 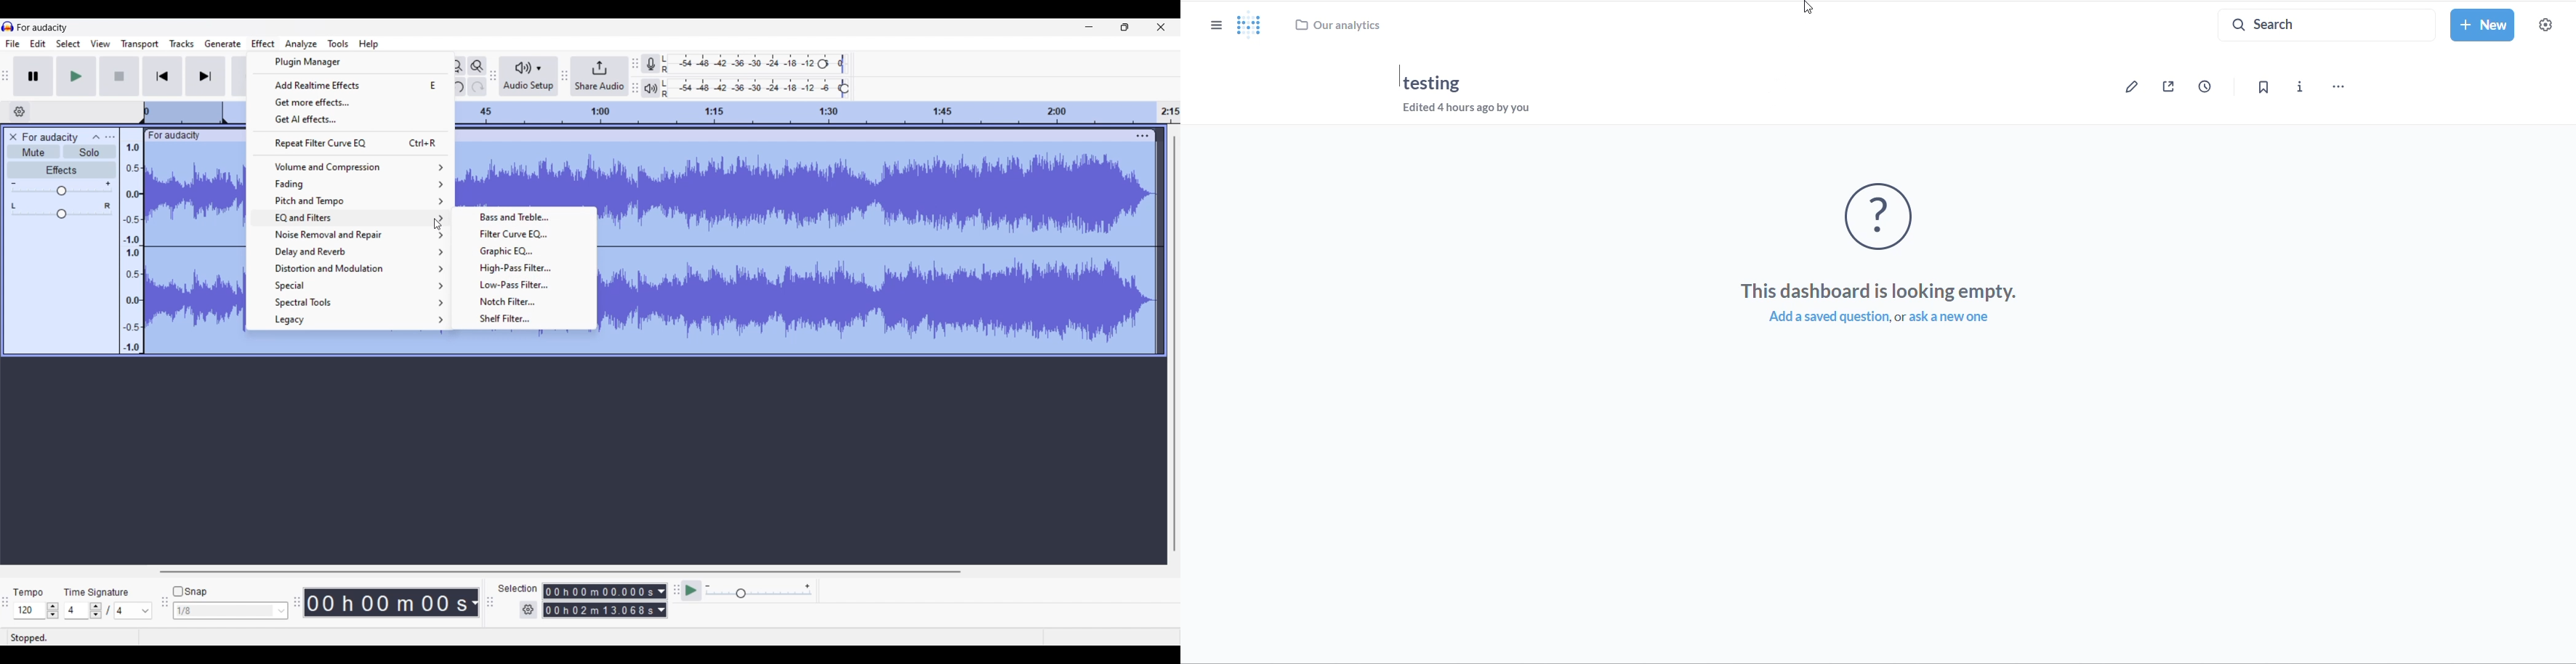 I want to click on Description of current selection, so click(x=223, y=638).